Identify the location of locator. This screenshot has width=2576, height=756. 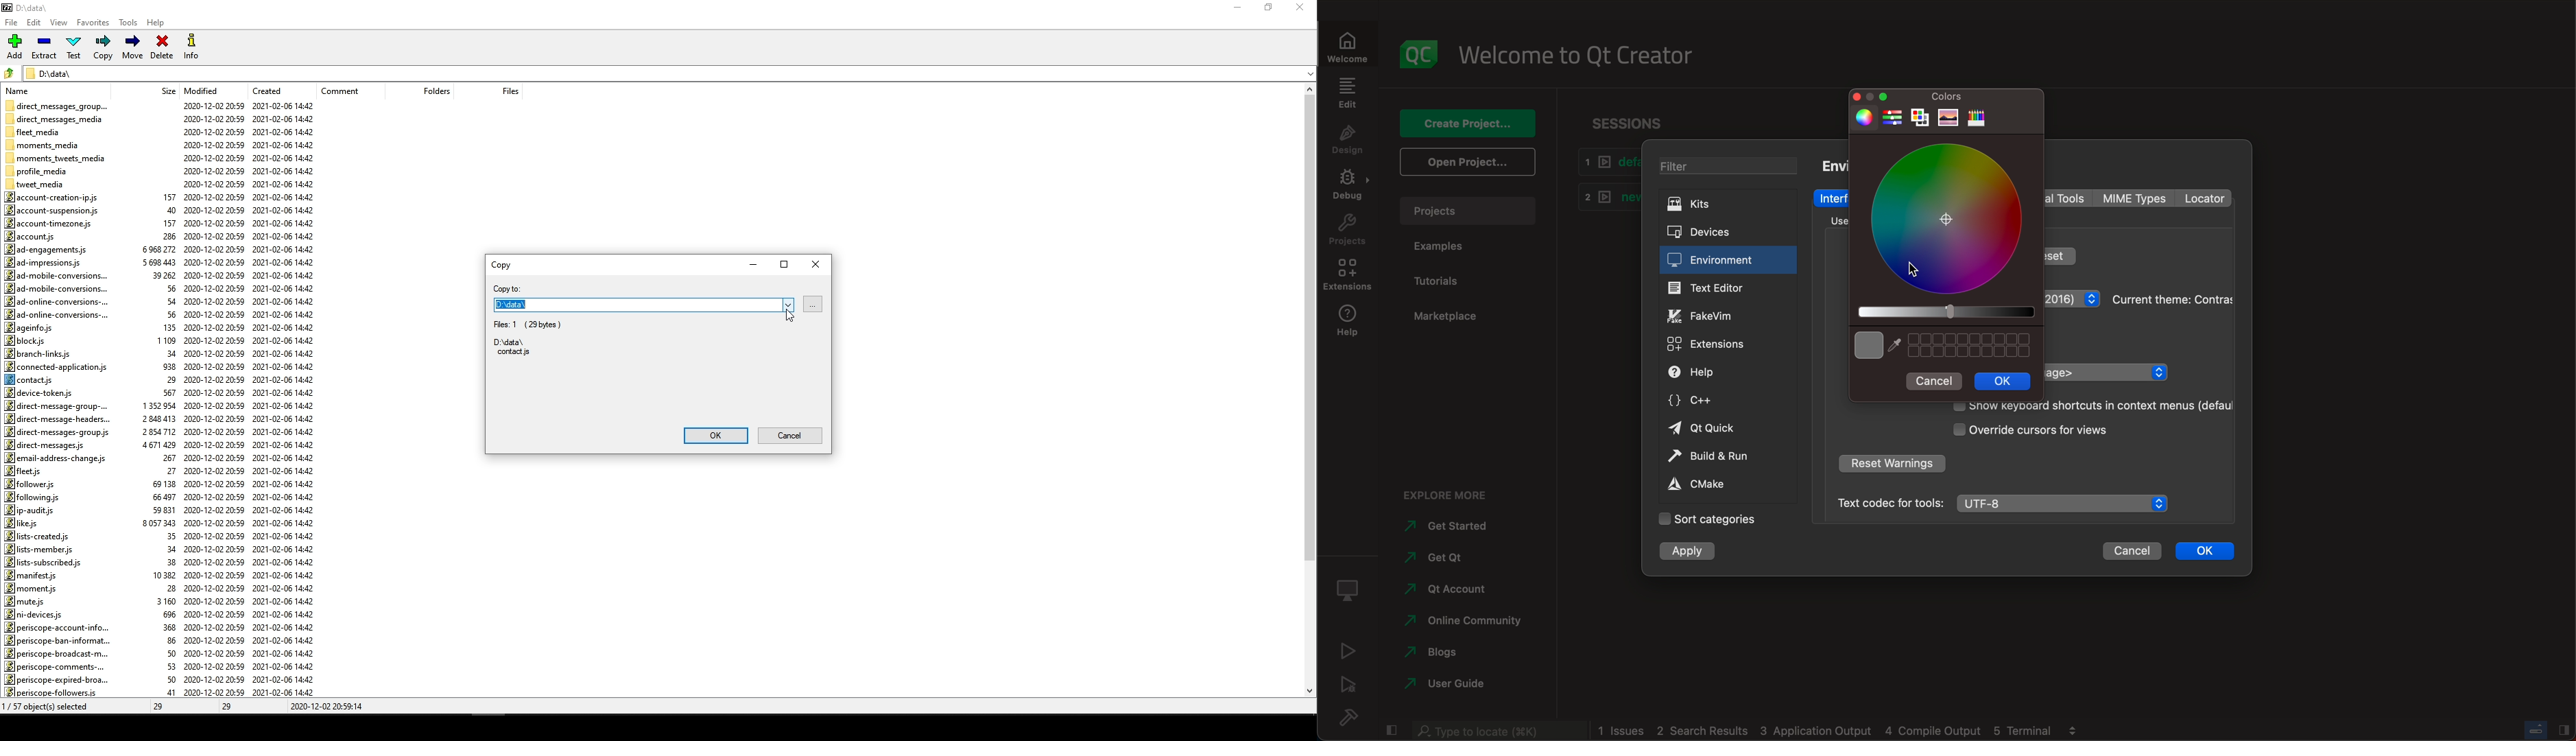
(2203, 199).